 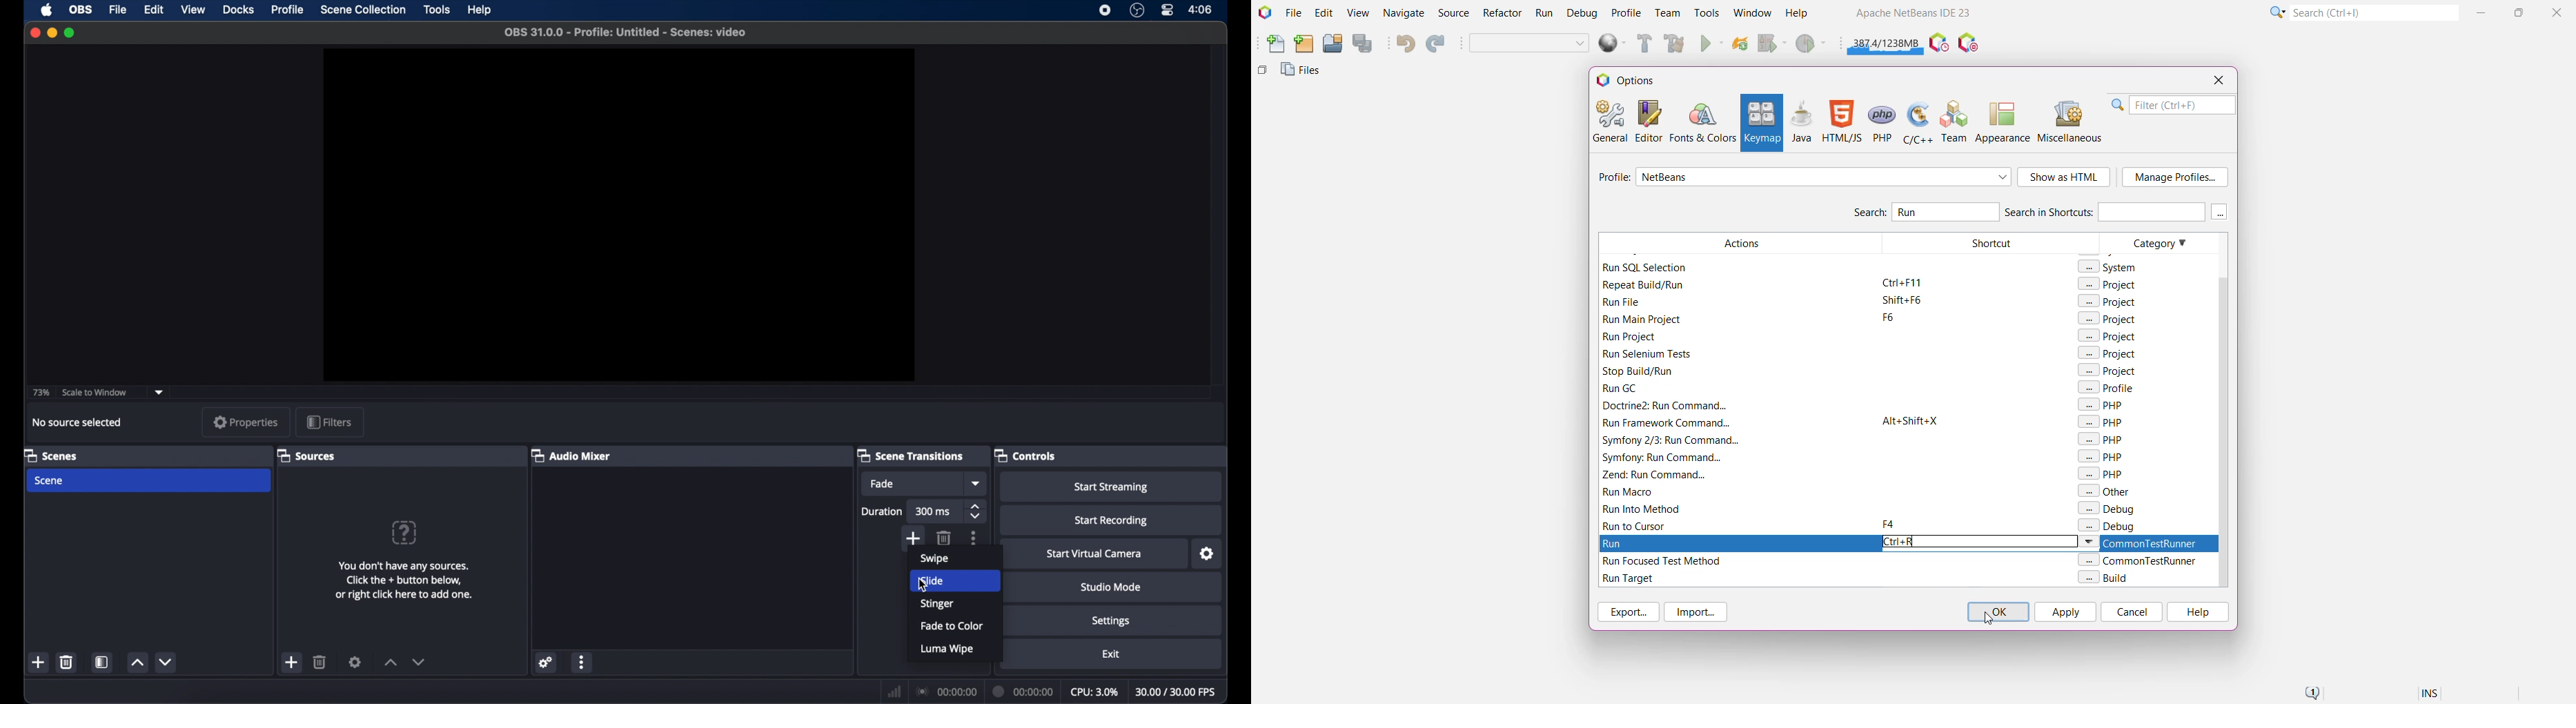 What do you see at coordinates (1980, 542) in the screenshot?
I see `Type the required keyboard shortcut for Run action` at bounding box center [1980, 542].